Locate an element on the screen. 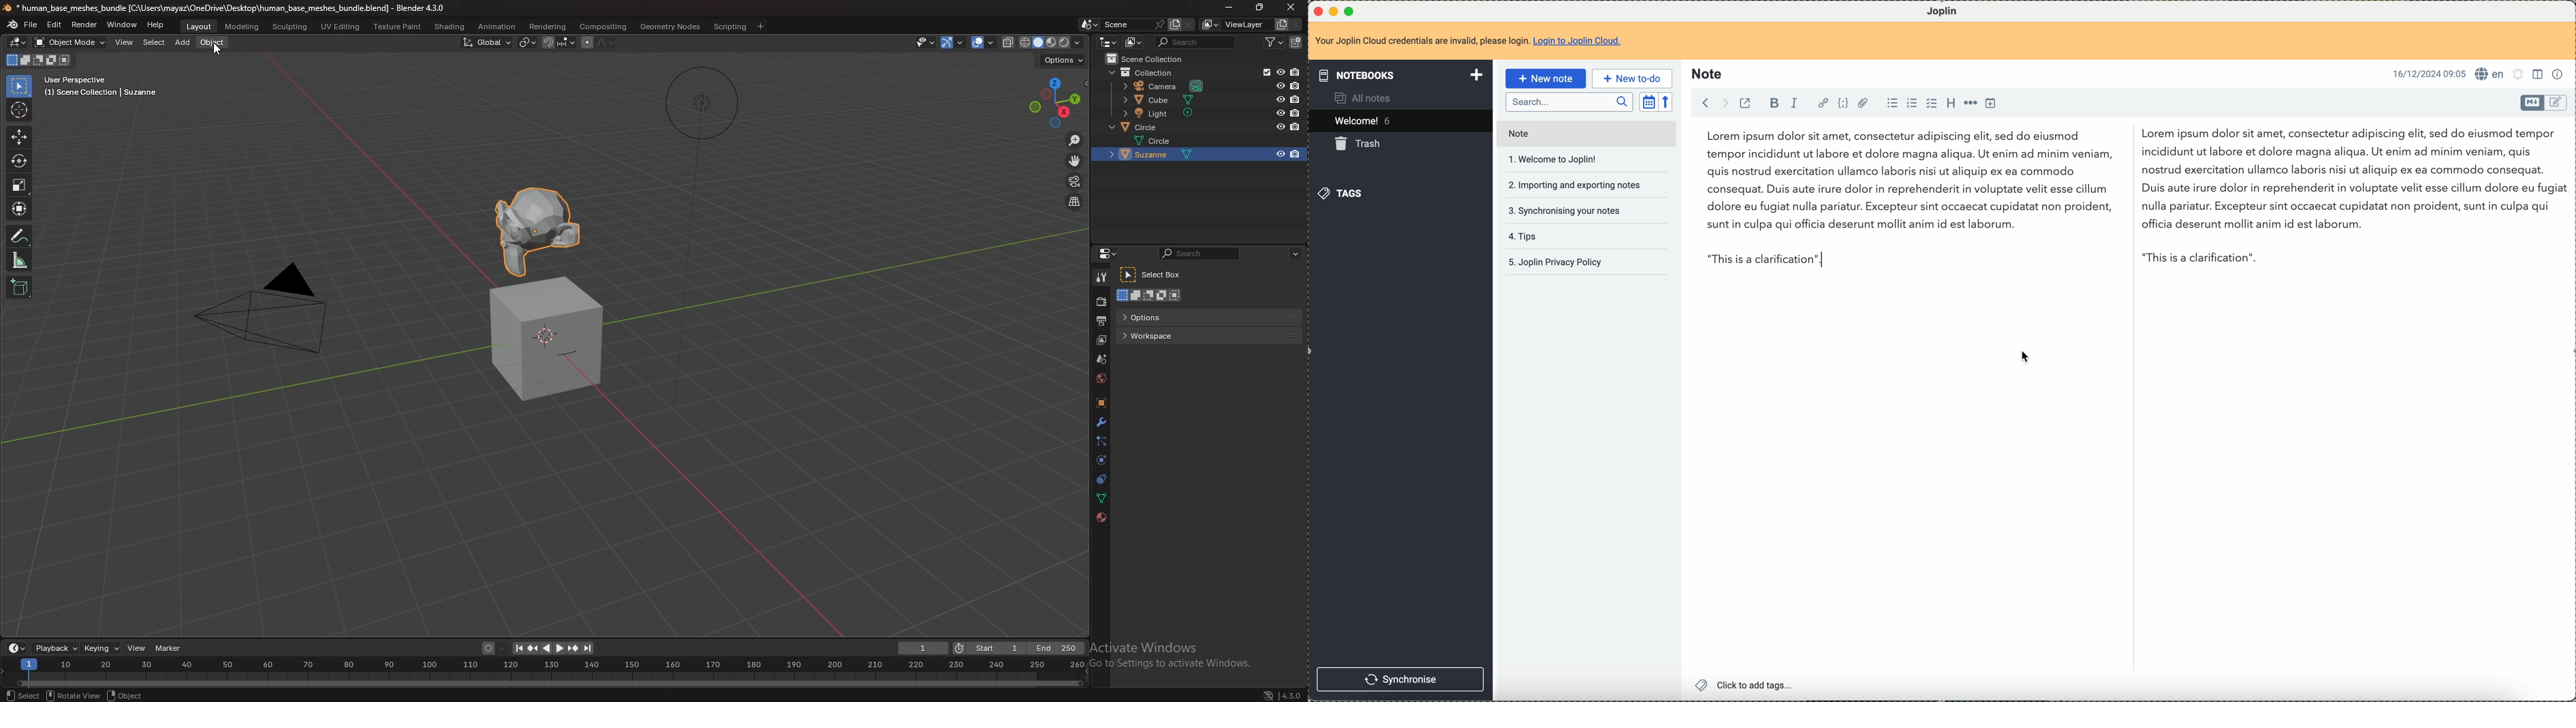  move is located at coordinates (19, 137).